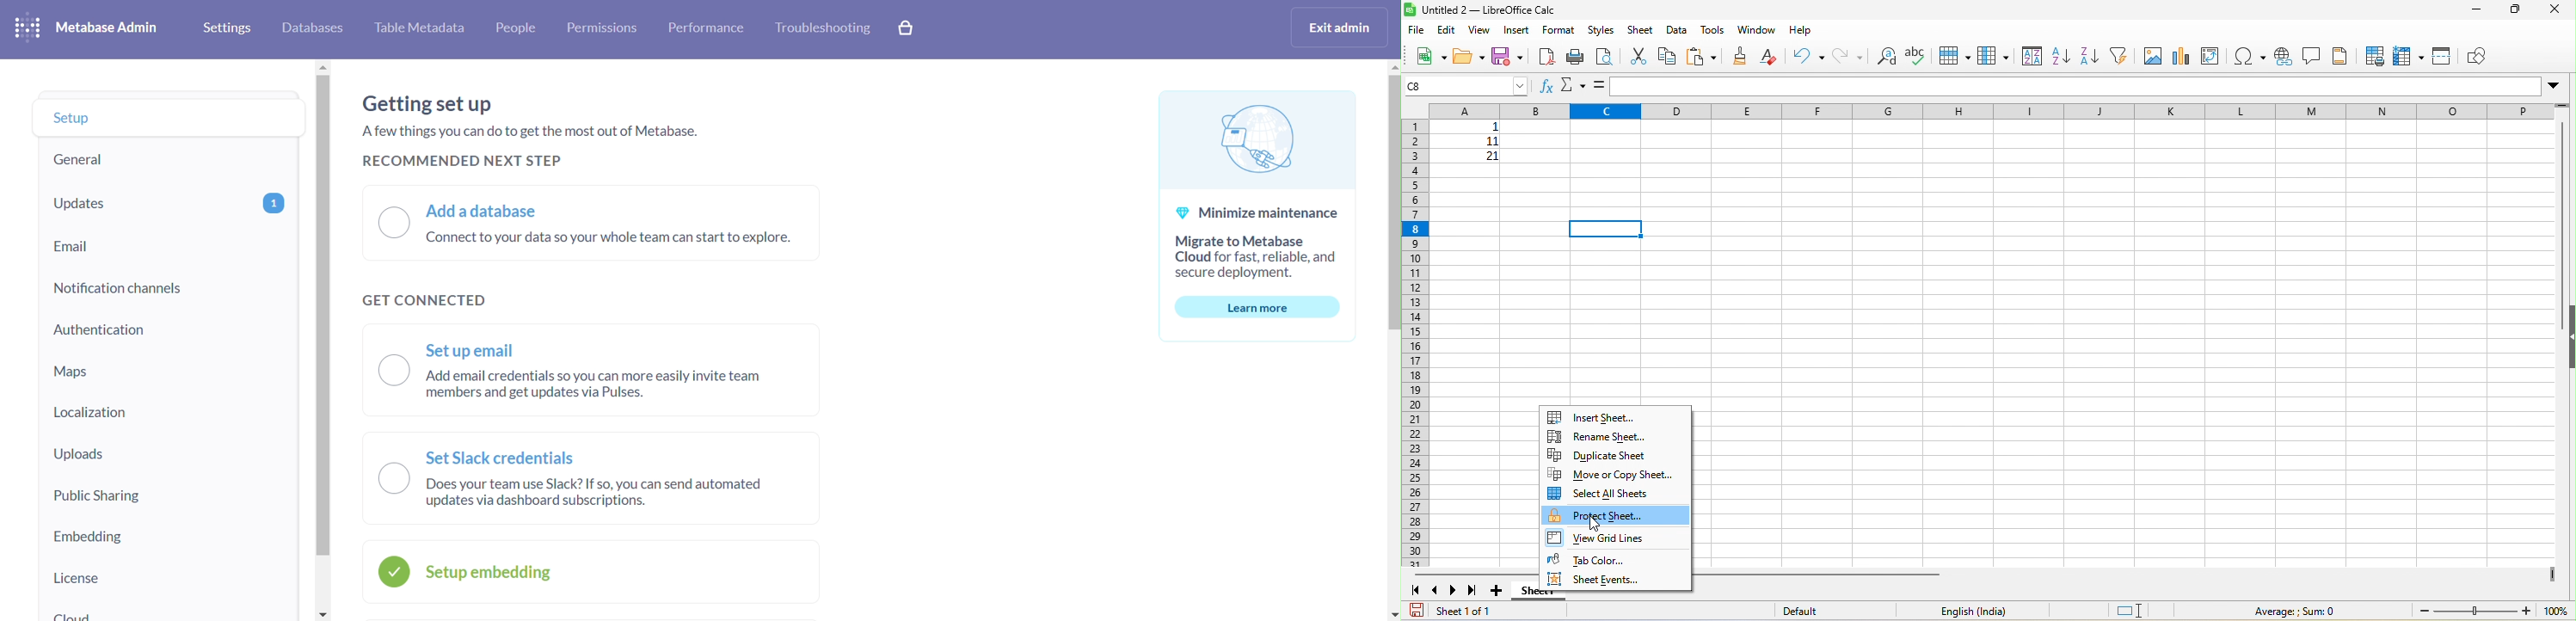 This screenshot has height=644, width=2576. What do you see at coordinates (226, 29) in the screenshot?
I see `settings` at bounding box center [226, 29].